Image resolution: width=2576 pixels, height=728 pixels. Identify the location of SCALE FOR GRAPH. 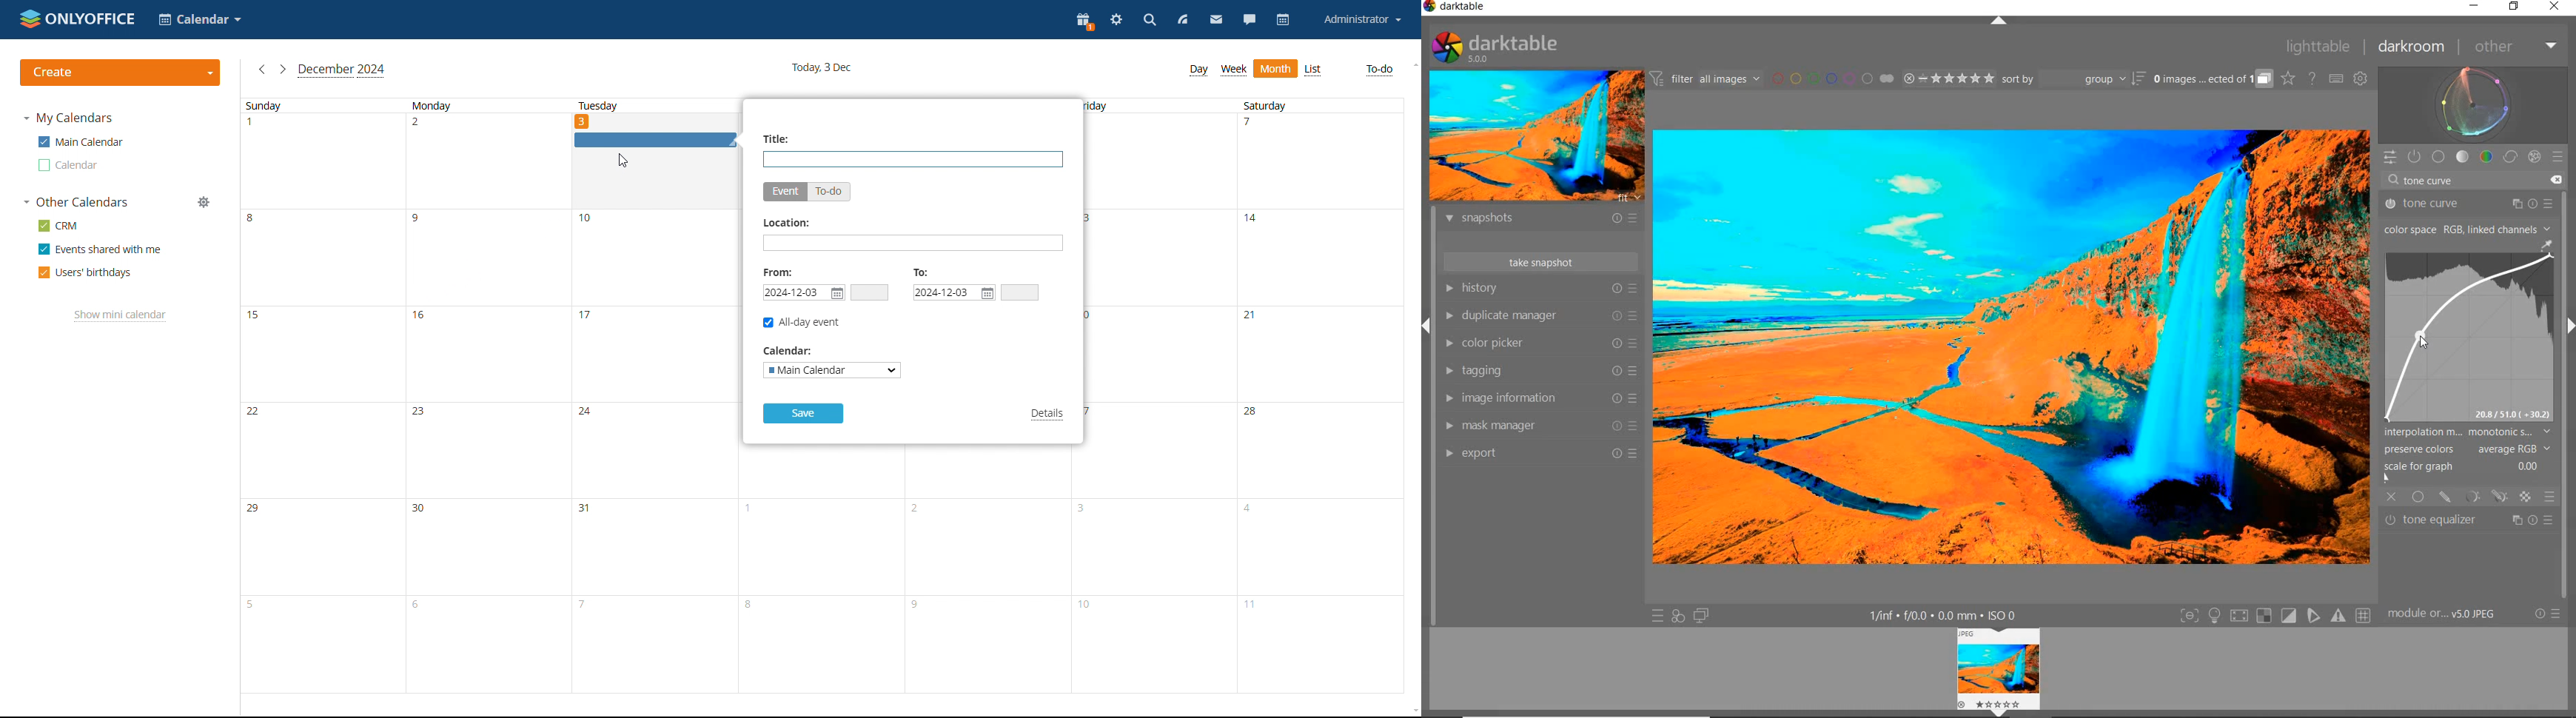
(2464, 473).